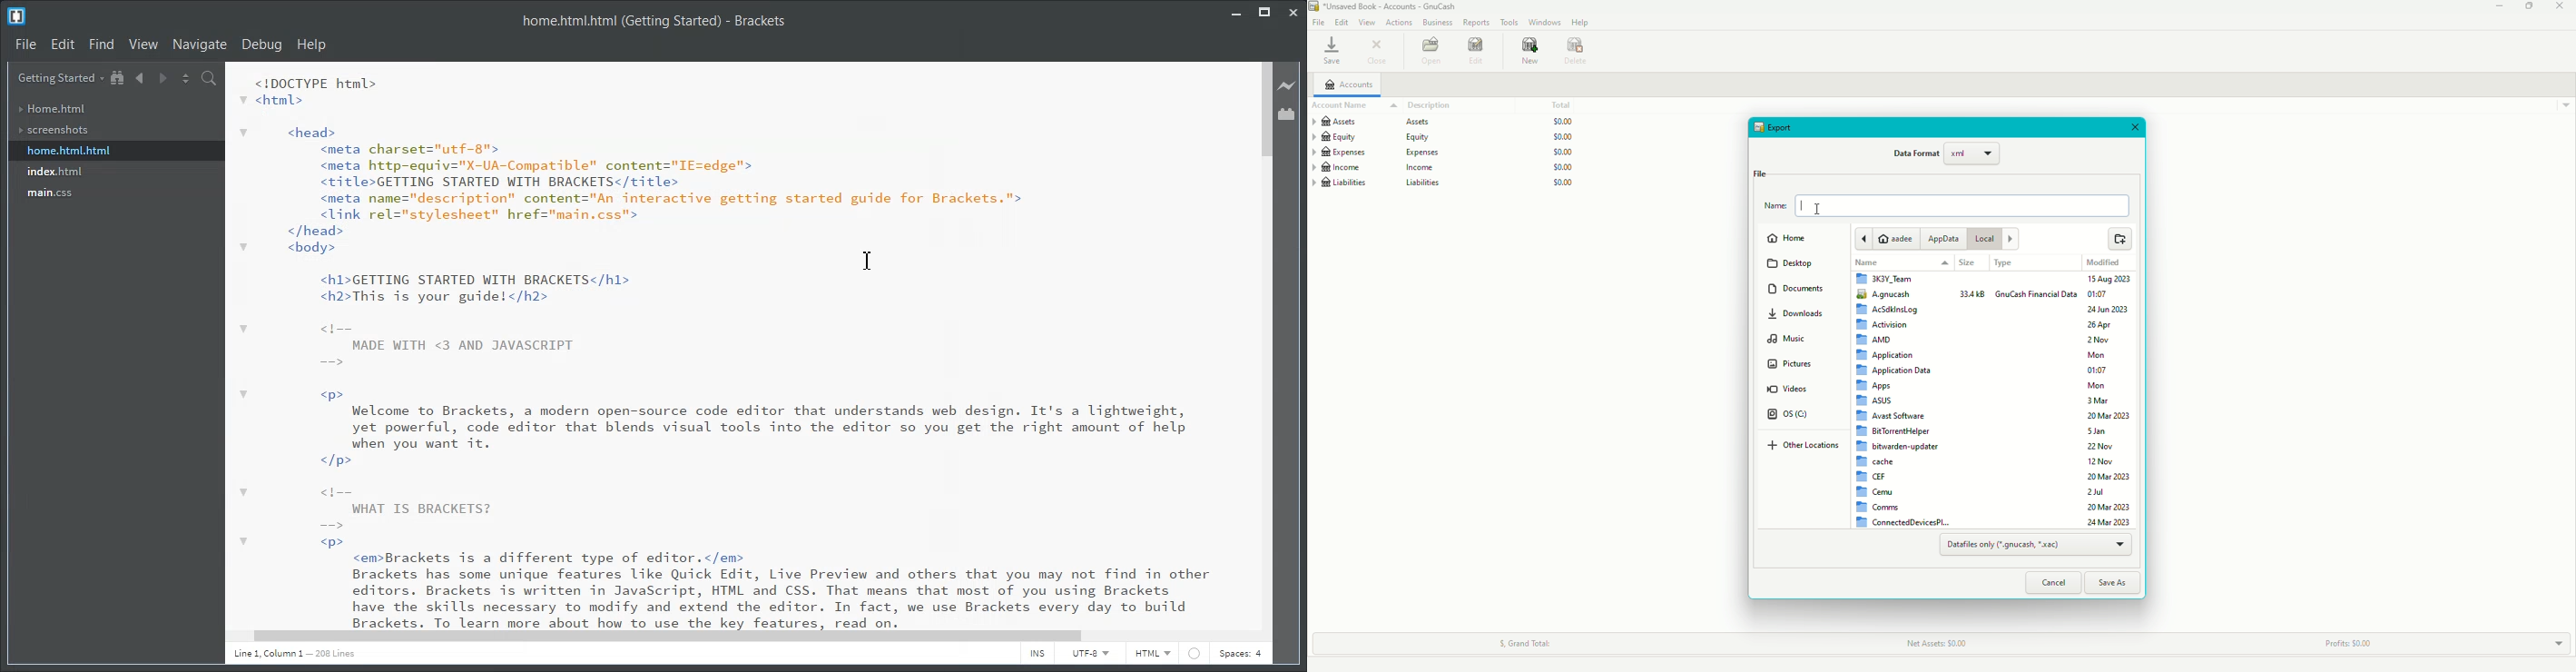 This screenshot has height=672, width=2576. What do you see at coordinates (1445, 151) in the screenshot?
I see `Expenses` at bounding box center [1445, 151].